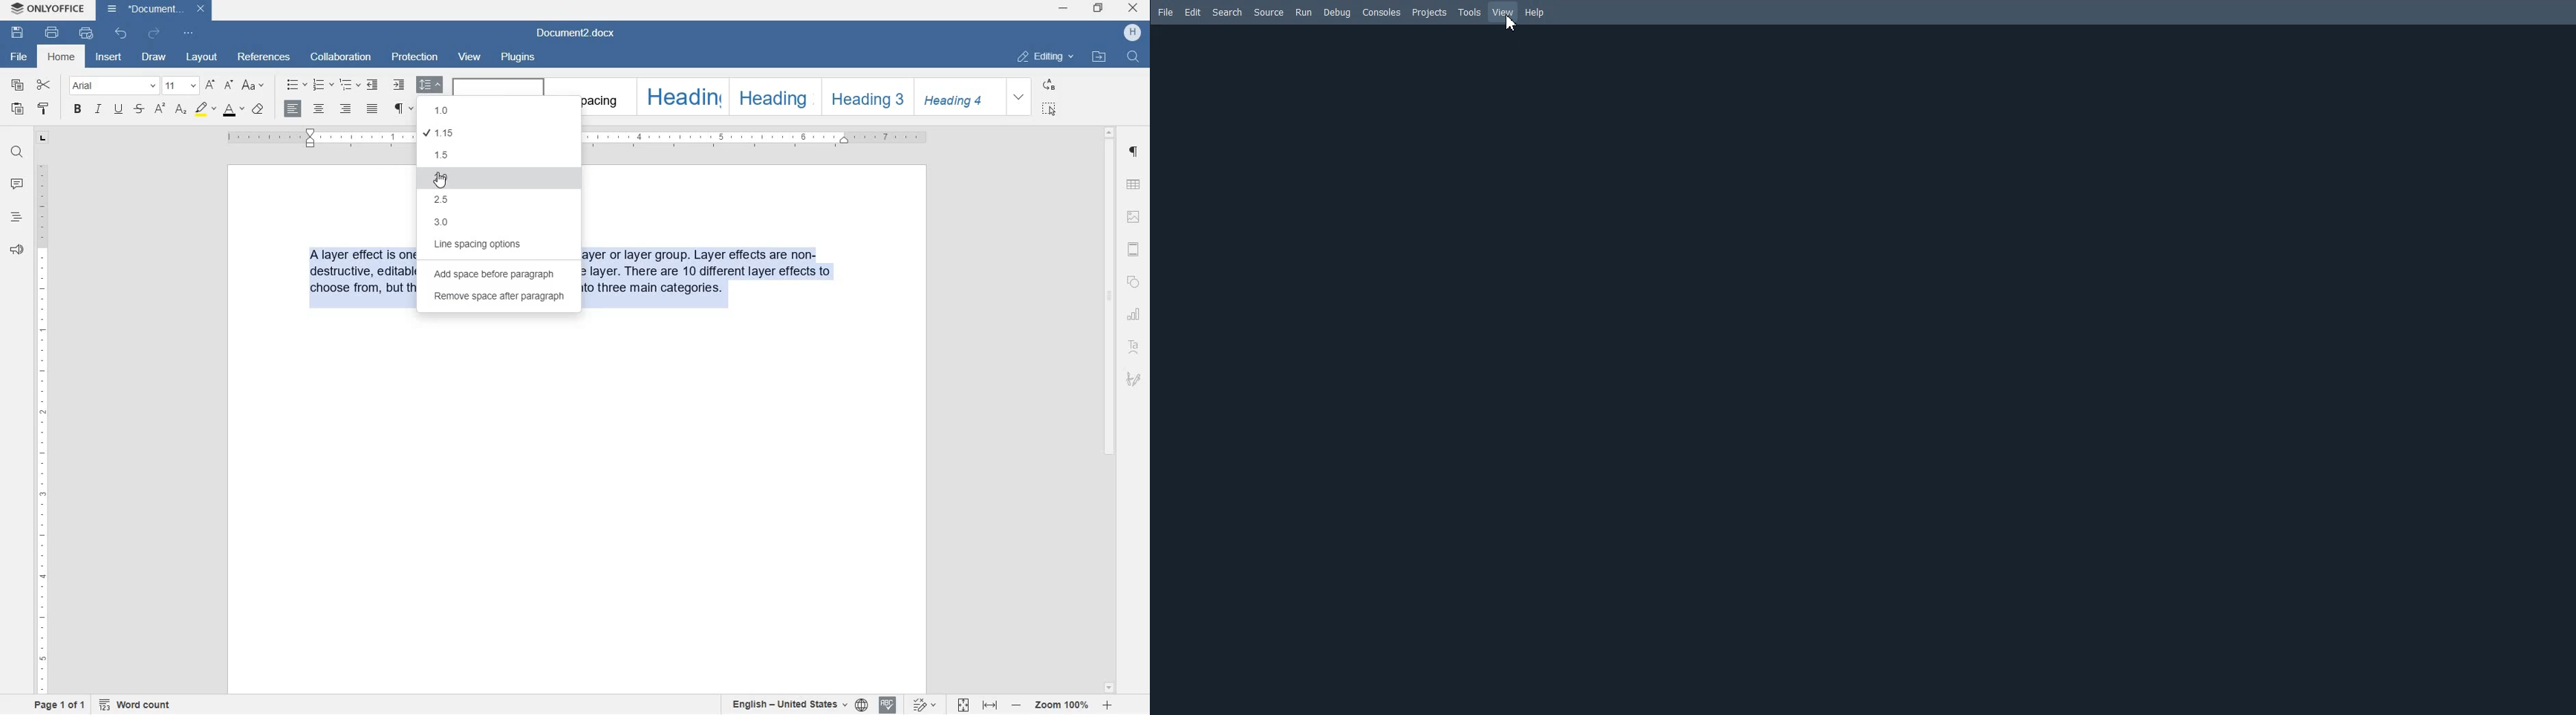 The height and width of the screenshot is (728, 2576). What do you see at coordinates (1133, 379) in the screenshot?
I see `signature` at bounding box center [1133, 379].